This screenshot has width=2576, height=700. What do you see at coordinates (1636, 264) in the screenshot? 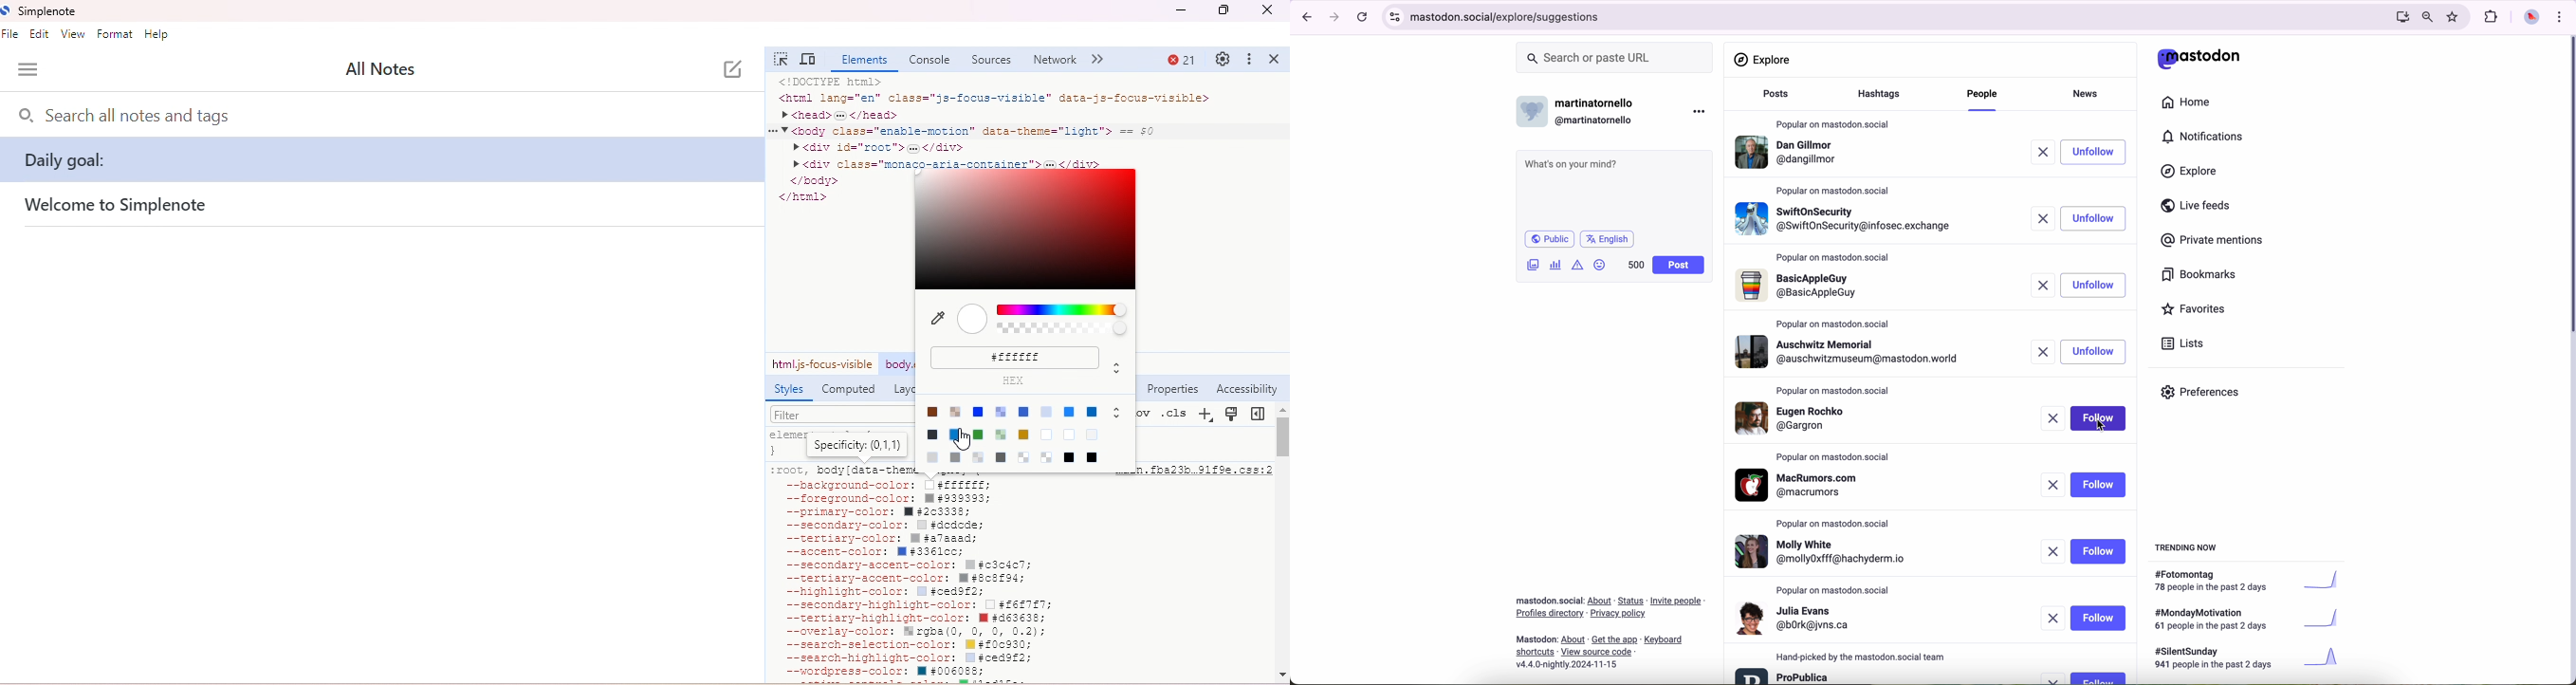
I see `500 characters` at bounding box center [1636, 264].